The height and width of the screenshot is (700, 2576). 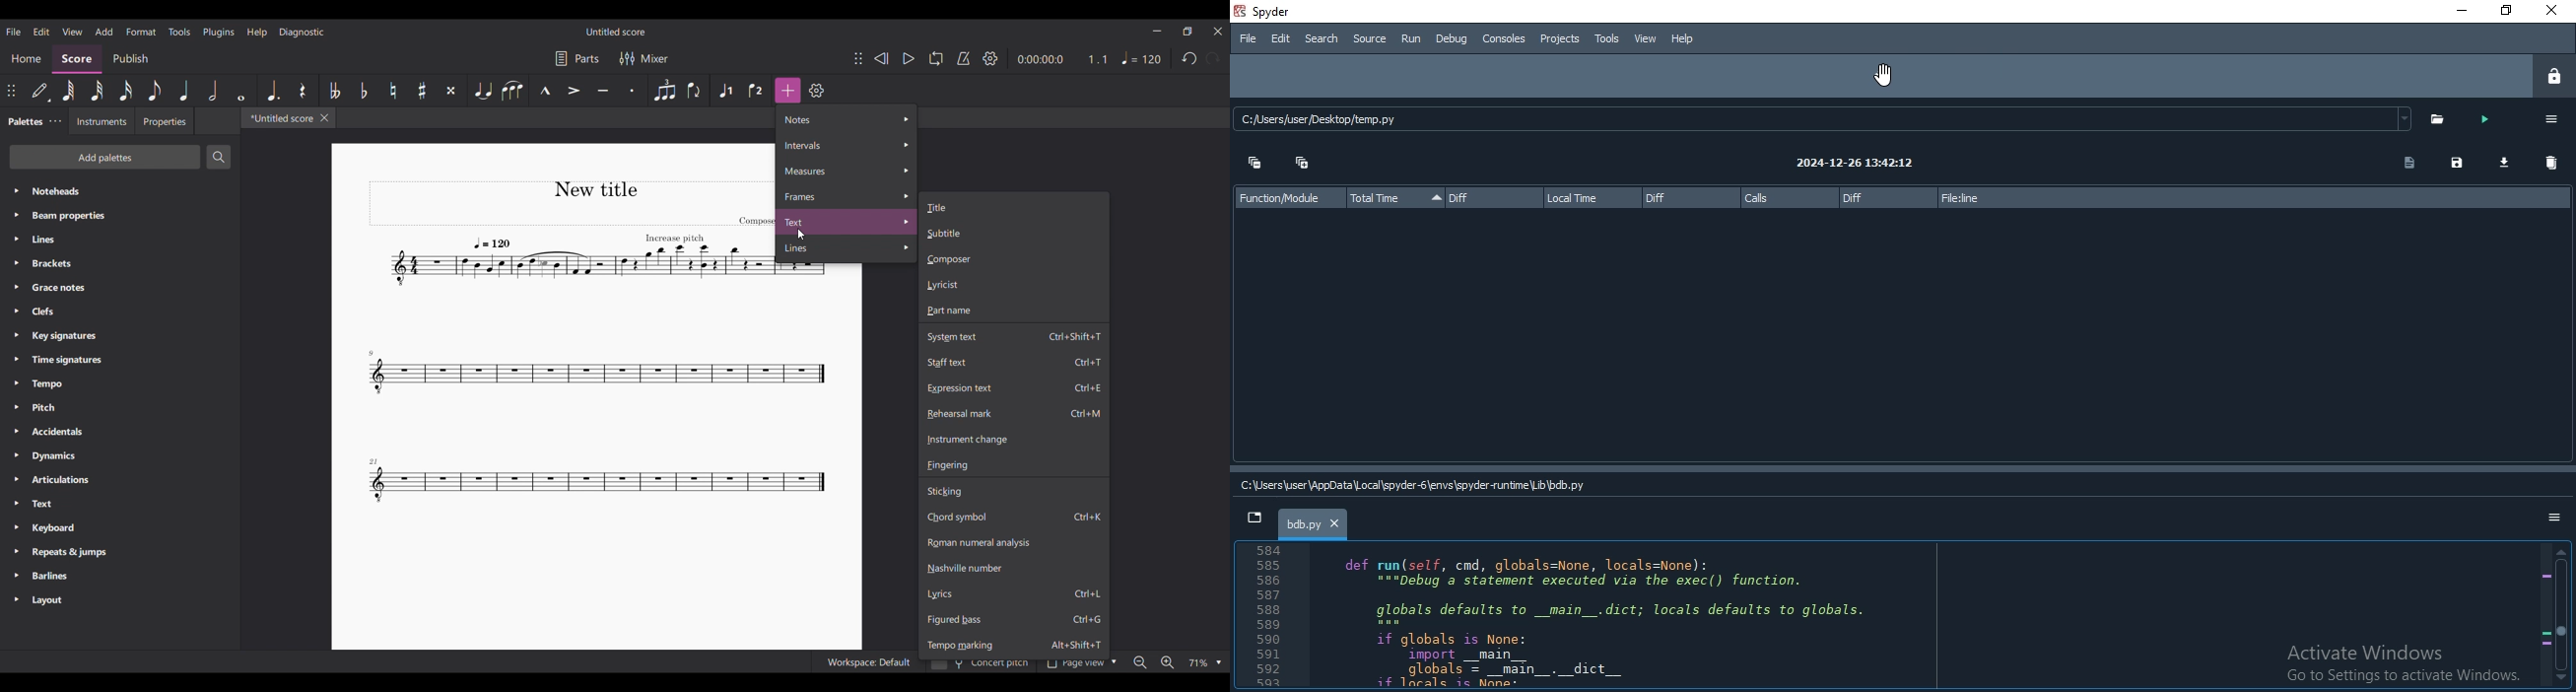 What do you see at coordinates (1141, 58) in the screenshot?
I see `Tempo` at bounding box center [1141, 58].